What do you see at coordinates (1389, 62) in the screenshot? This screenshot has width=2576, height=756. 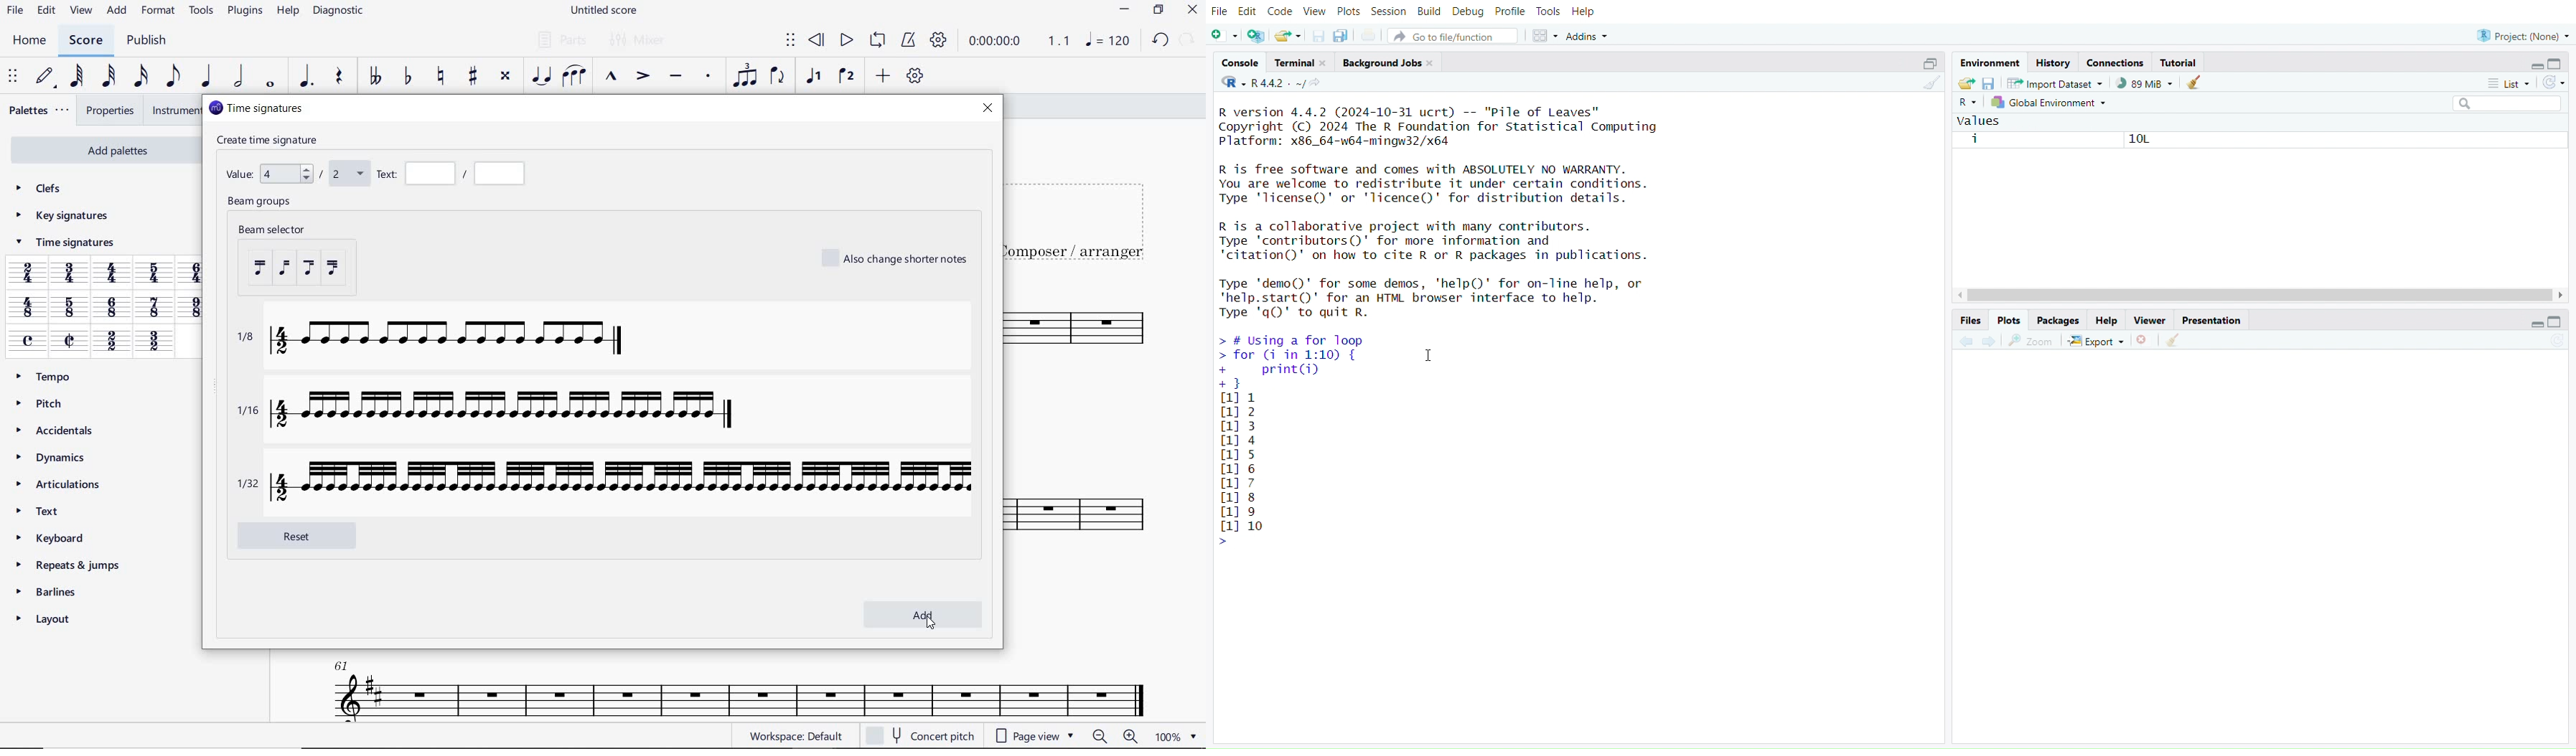 I see `background jobs` at bounding box center [1389, 62].